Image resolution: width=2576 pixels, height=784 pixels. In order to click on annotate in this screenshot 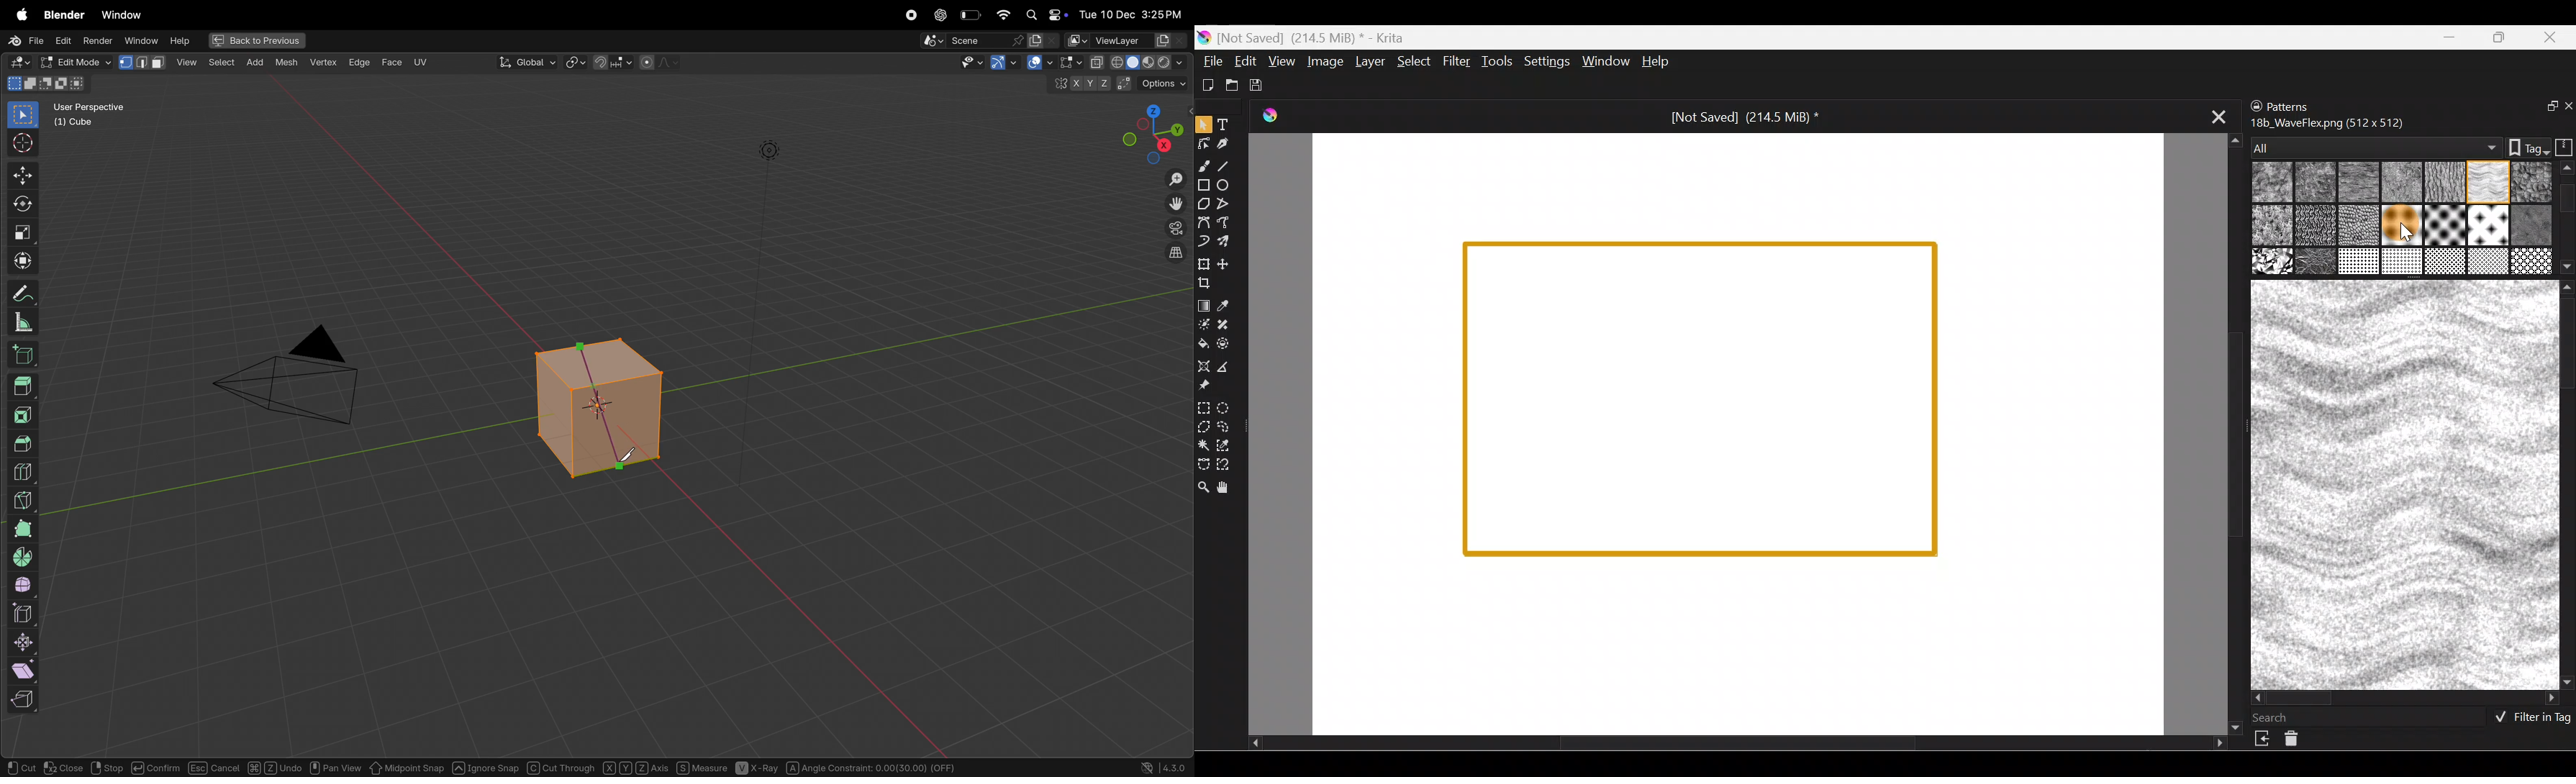, I will do `click(22, 295)`.